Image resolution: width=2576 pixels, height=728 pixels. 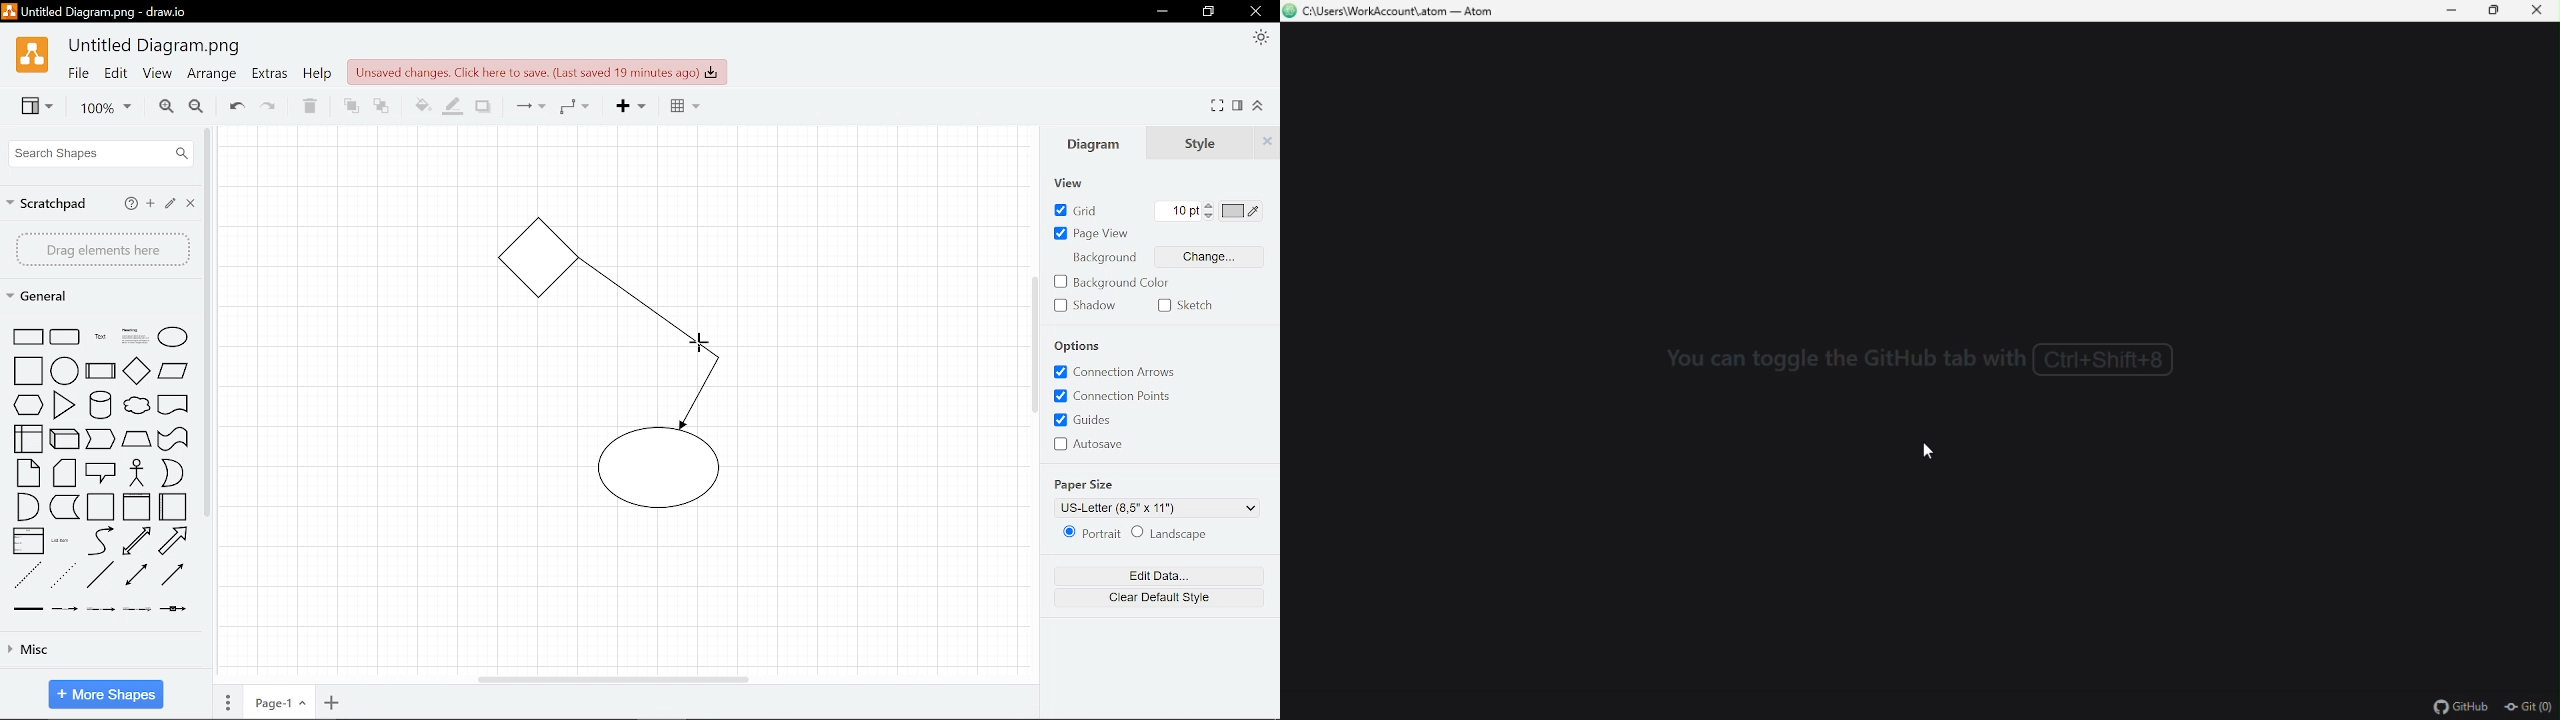 I want to click on Connections, so click(x=528, y=107).